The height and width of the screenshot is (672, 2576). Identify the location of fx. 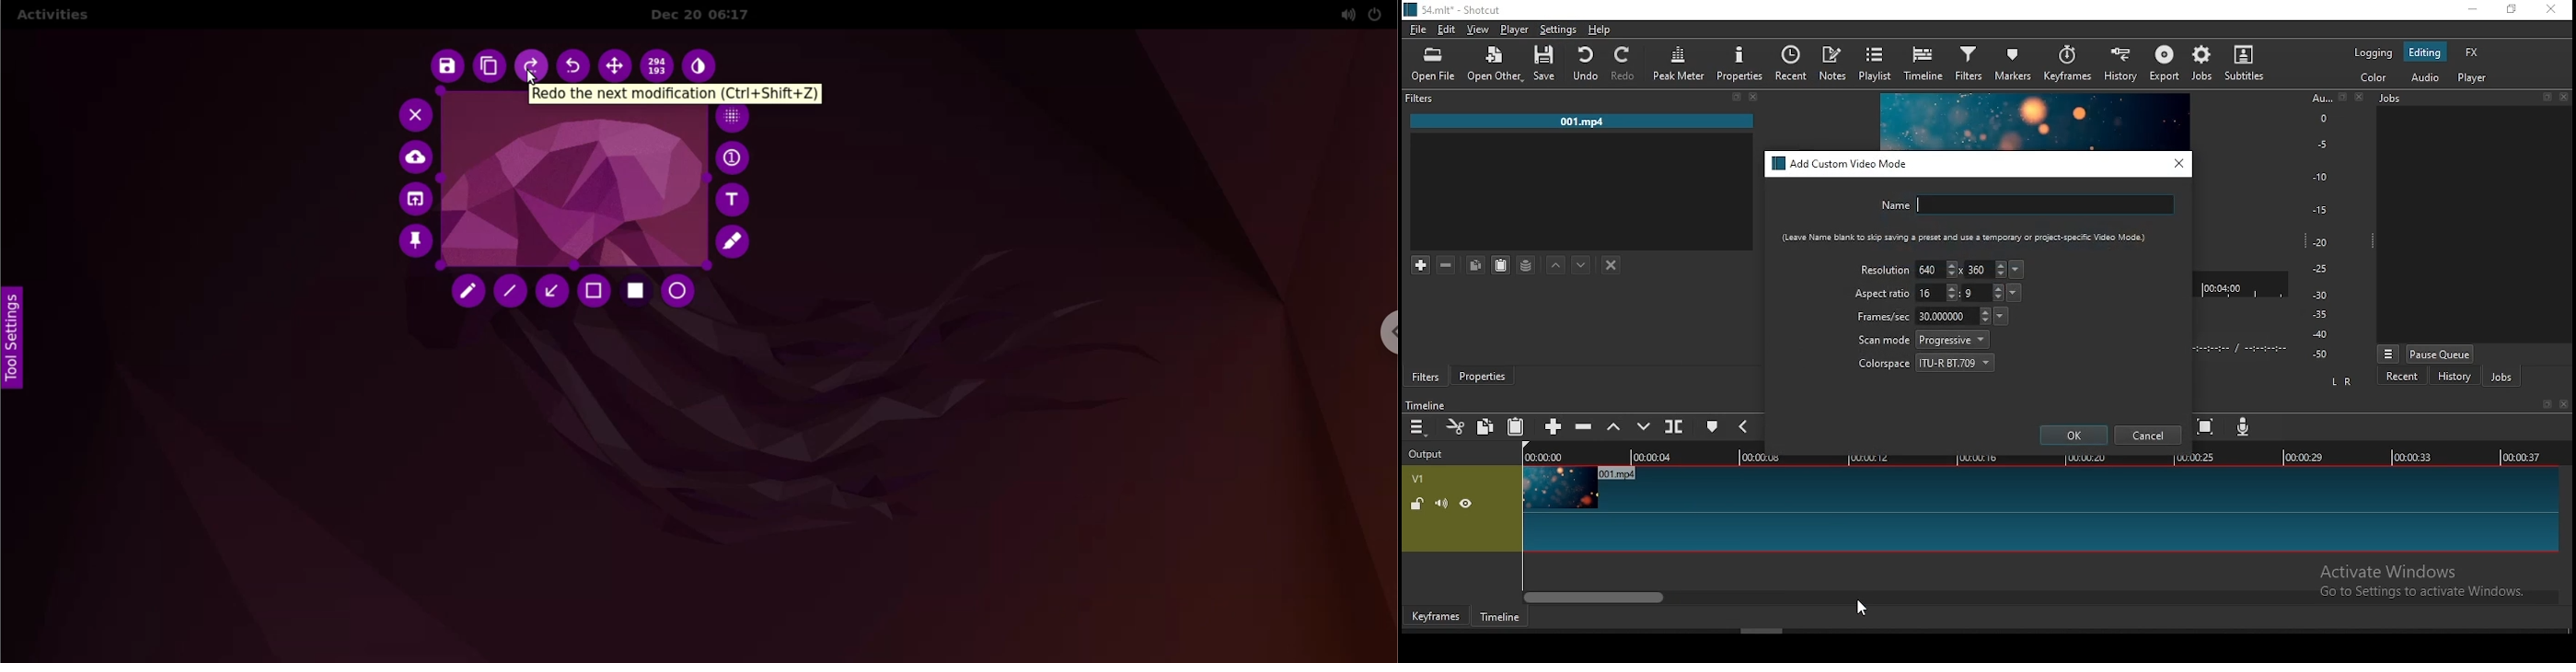
(2474, 53).